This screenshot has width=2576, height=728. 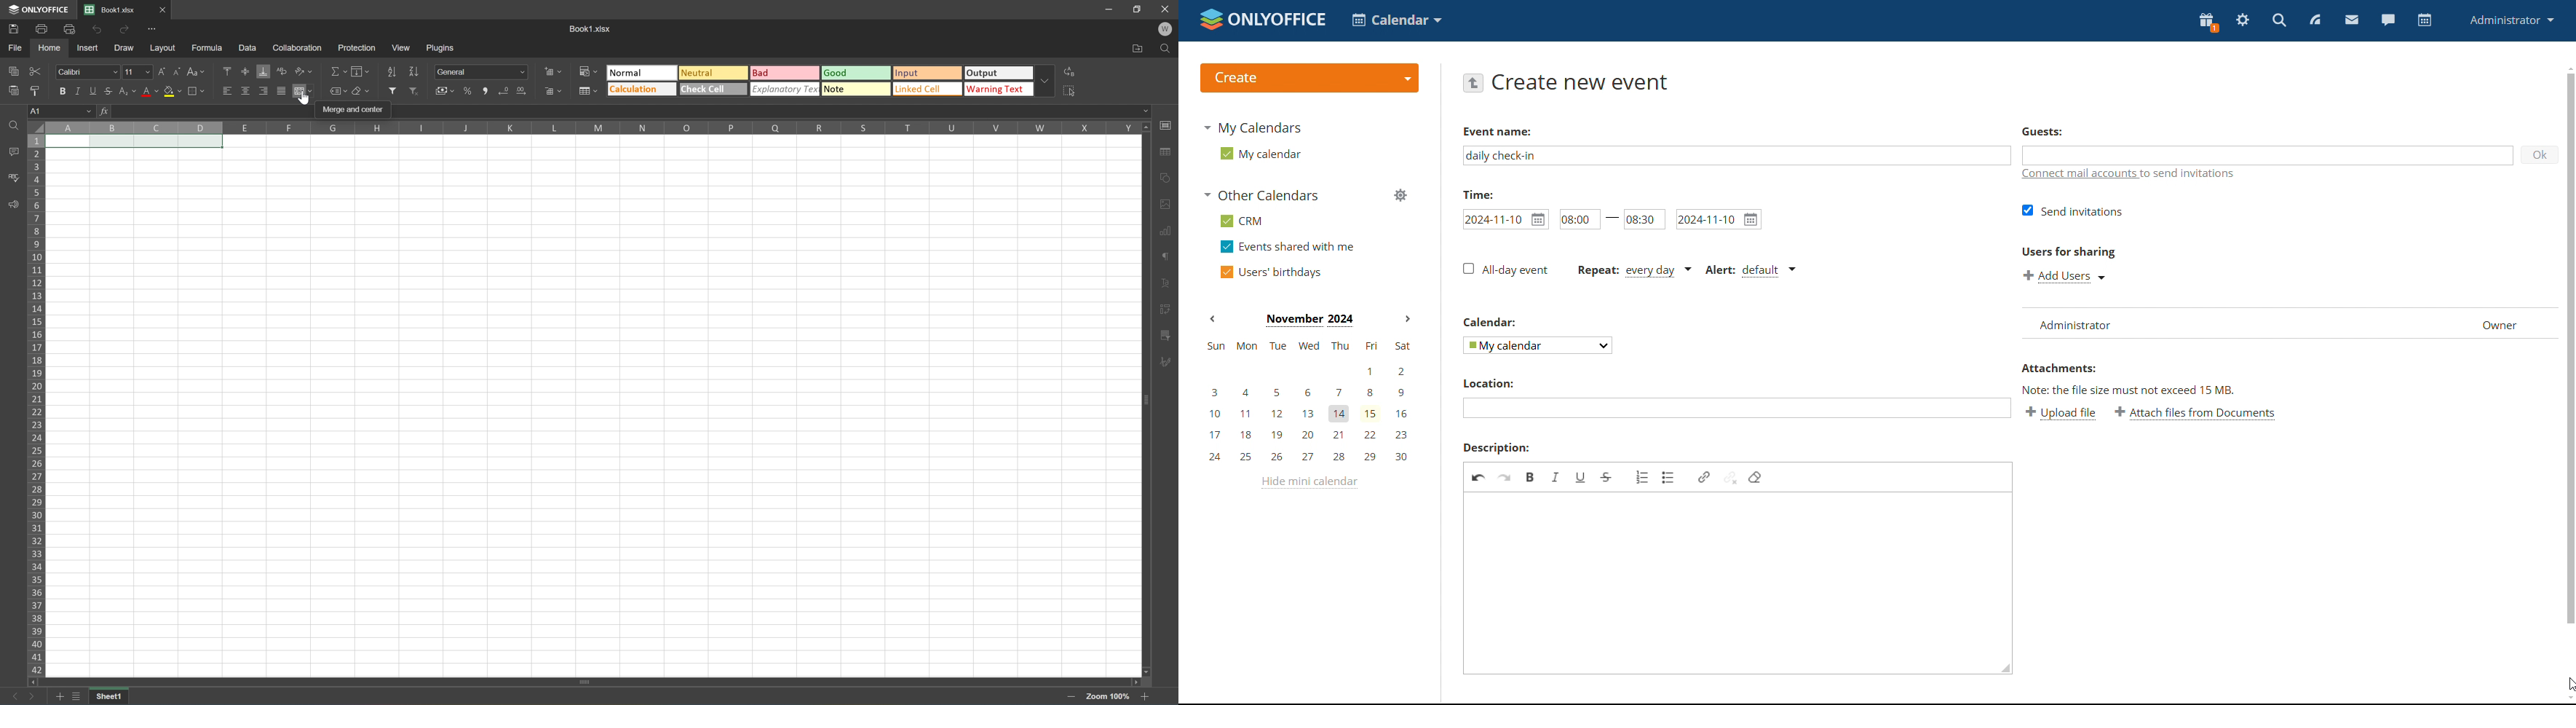 What do you see at coordinates (162, 49) in the screenshot?
I see `Layout` at bounding box center [162, 49].